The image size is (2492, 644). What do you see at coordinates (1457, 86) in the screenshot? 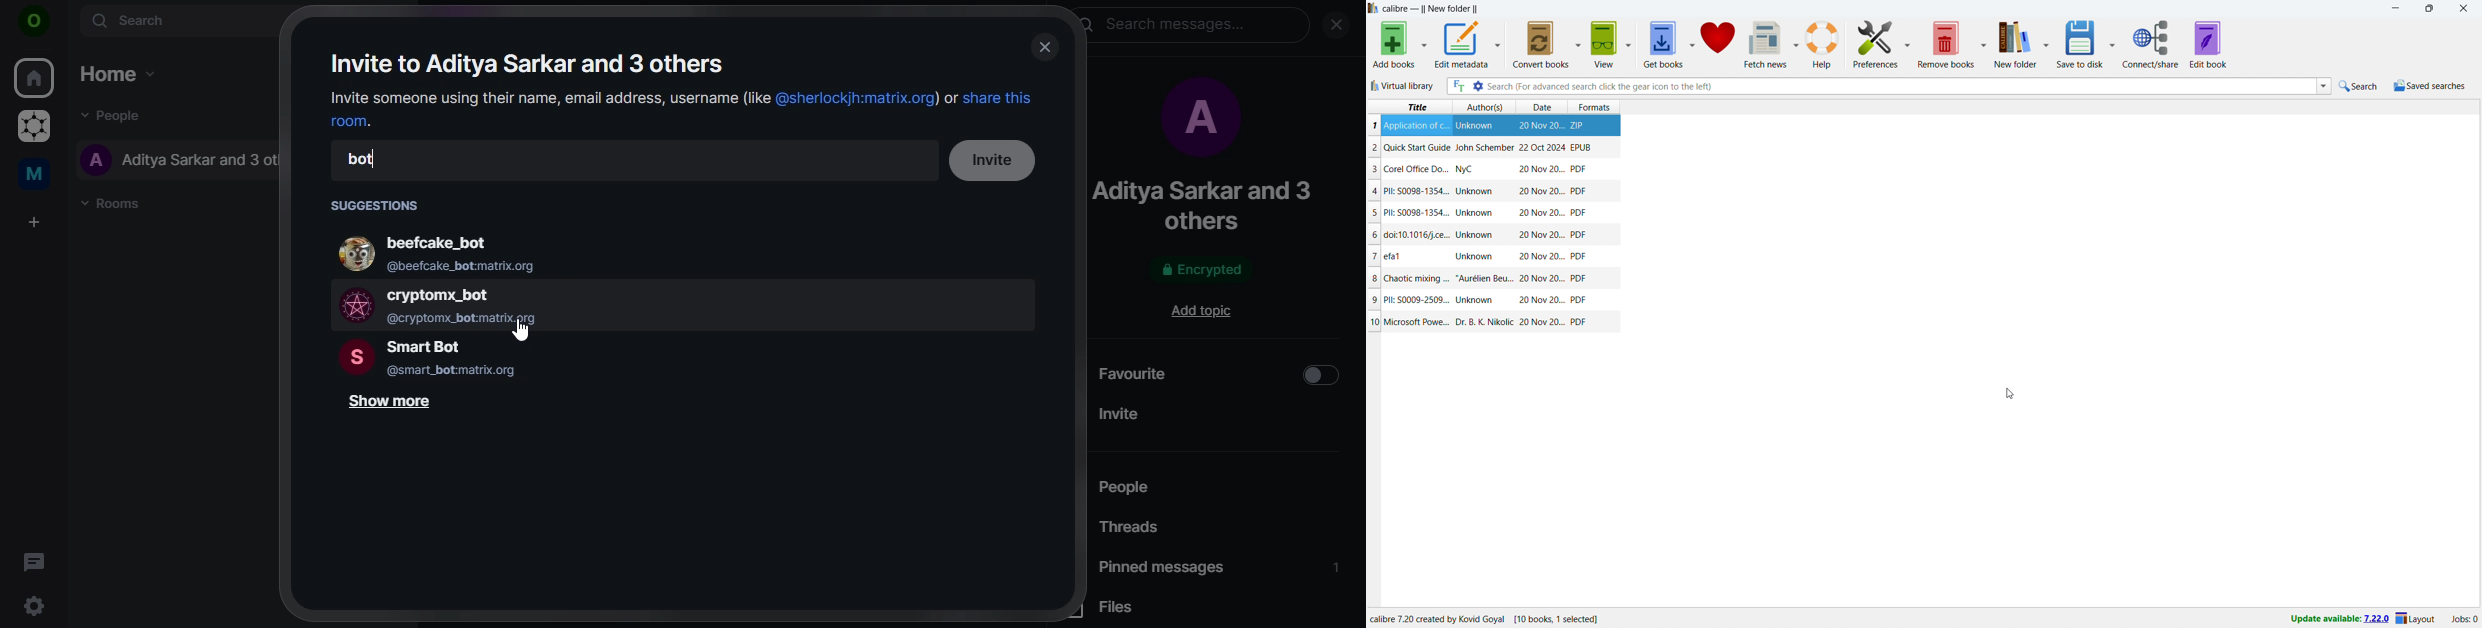
I see `full text search` at bounding box center [1457, 86].